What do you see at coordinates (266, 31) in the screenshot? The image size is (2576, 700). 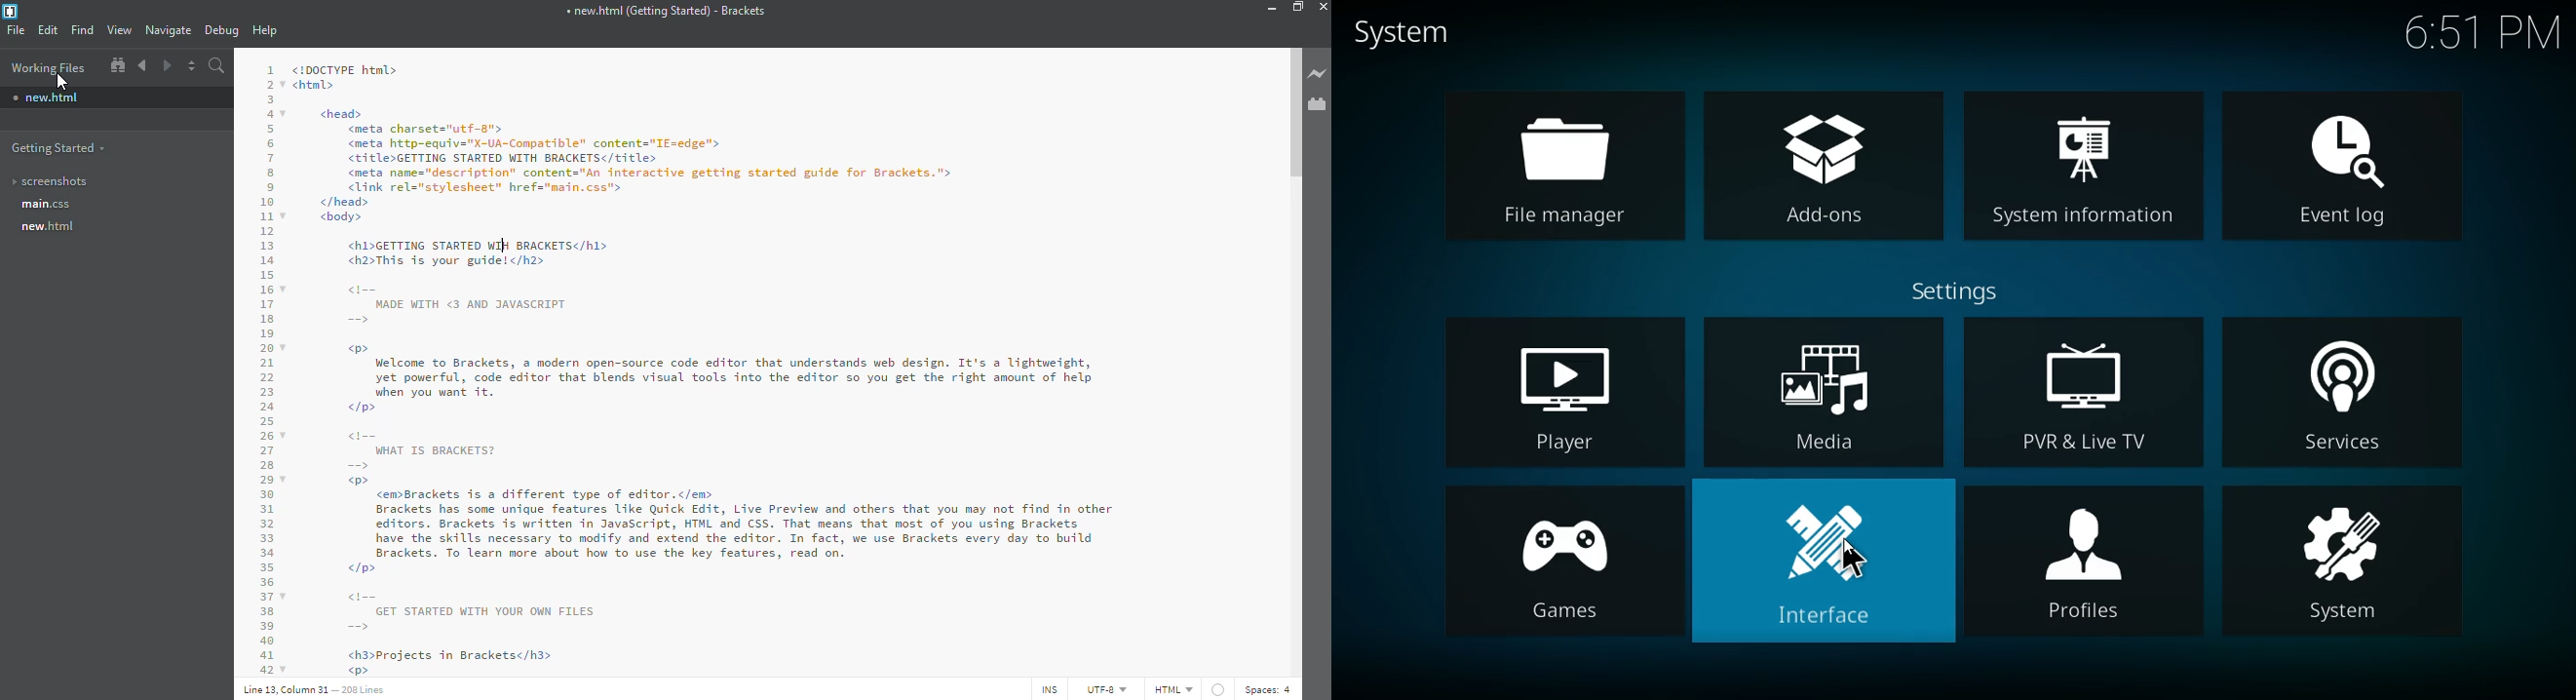 I see `help` at bounding box center [266, 31].